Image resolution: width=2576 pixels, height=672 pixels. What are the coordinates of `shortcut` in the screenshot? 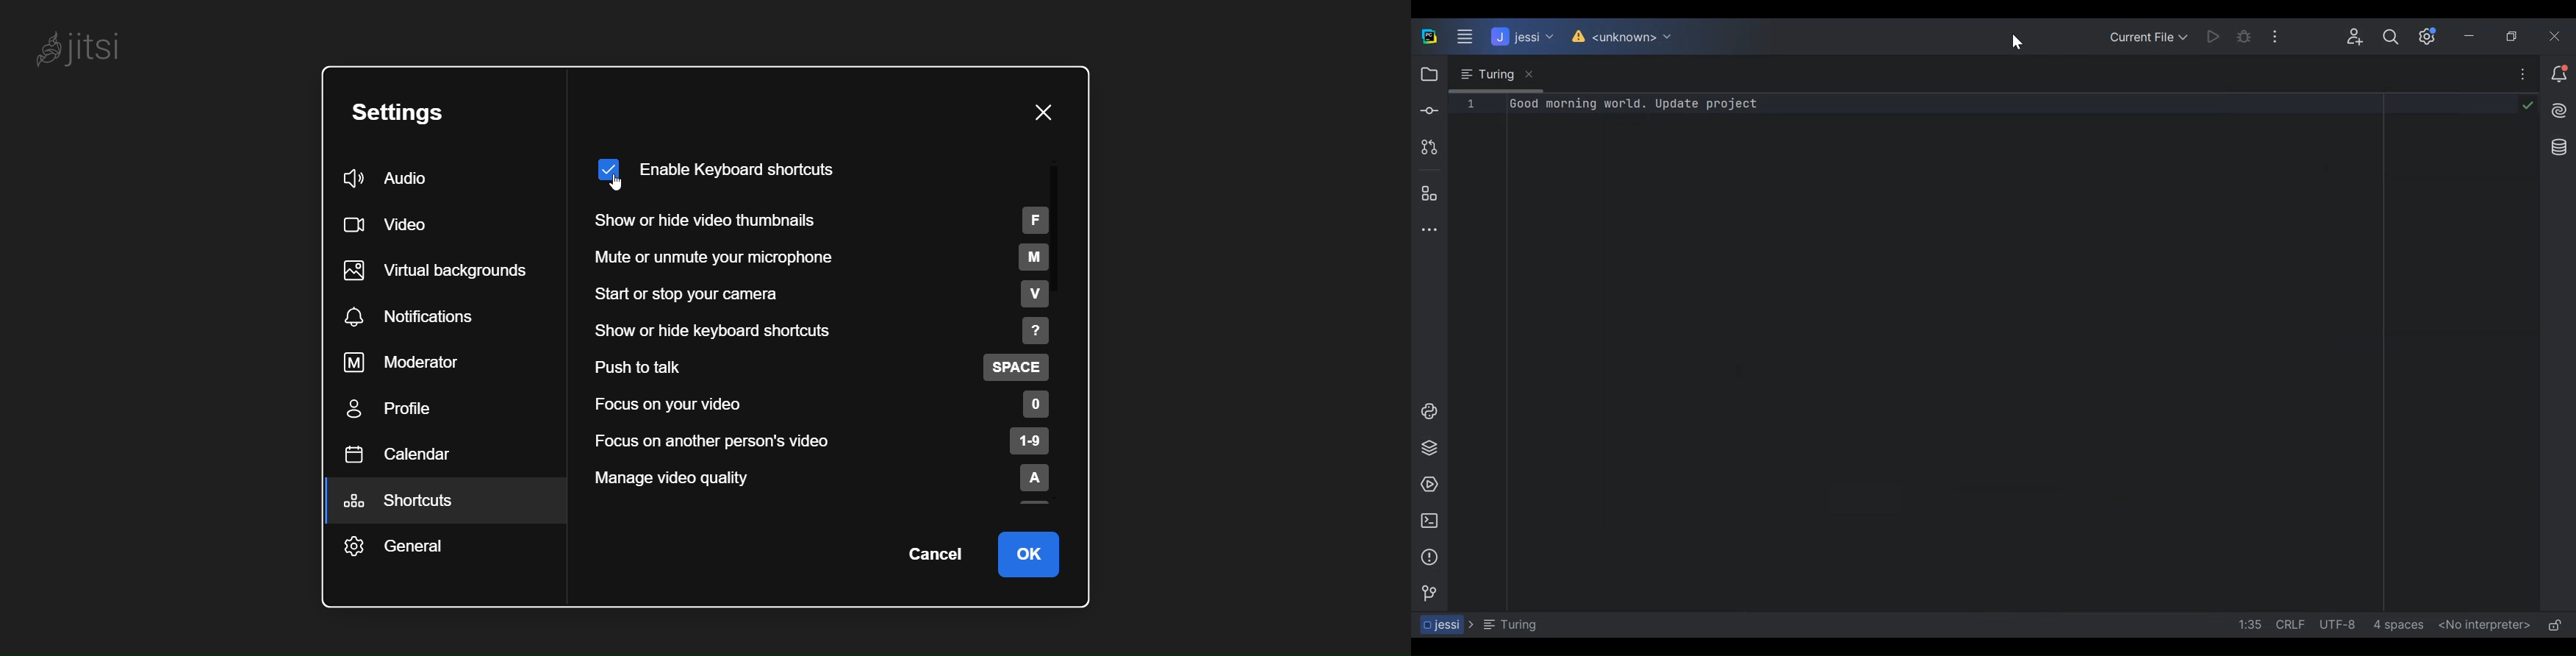 It's located at (406, 502).